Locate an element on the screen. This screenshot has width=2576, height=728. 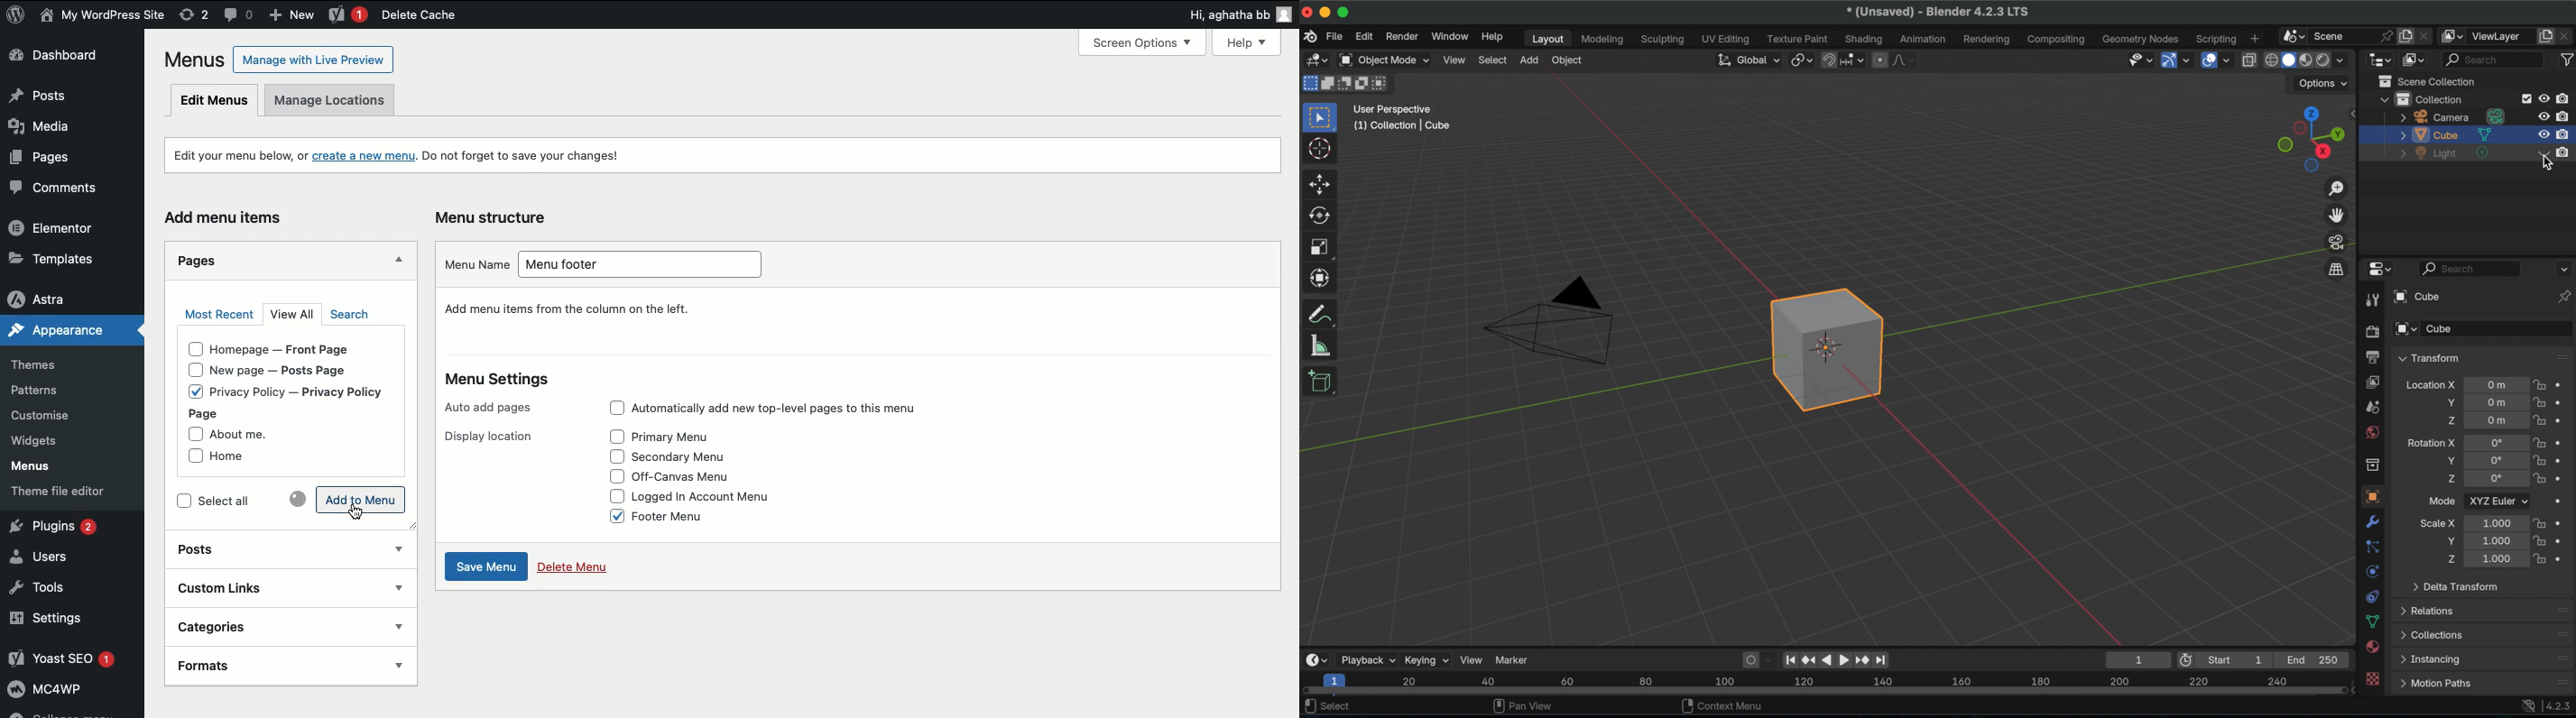
object mode dropdown is located at coordinates (1386, 59).